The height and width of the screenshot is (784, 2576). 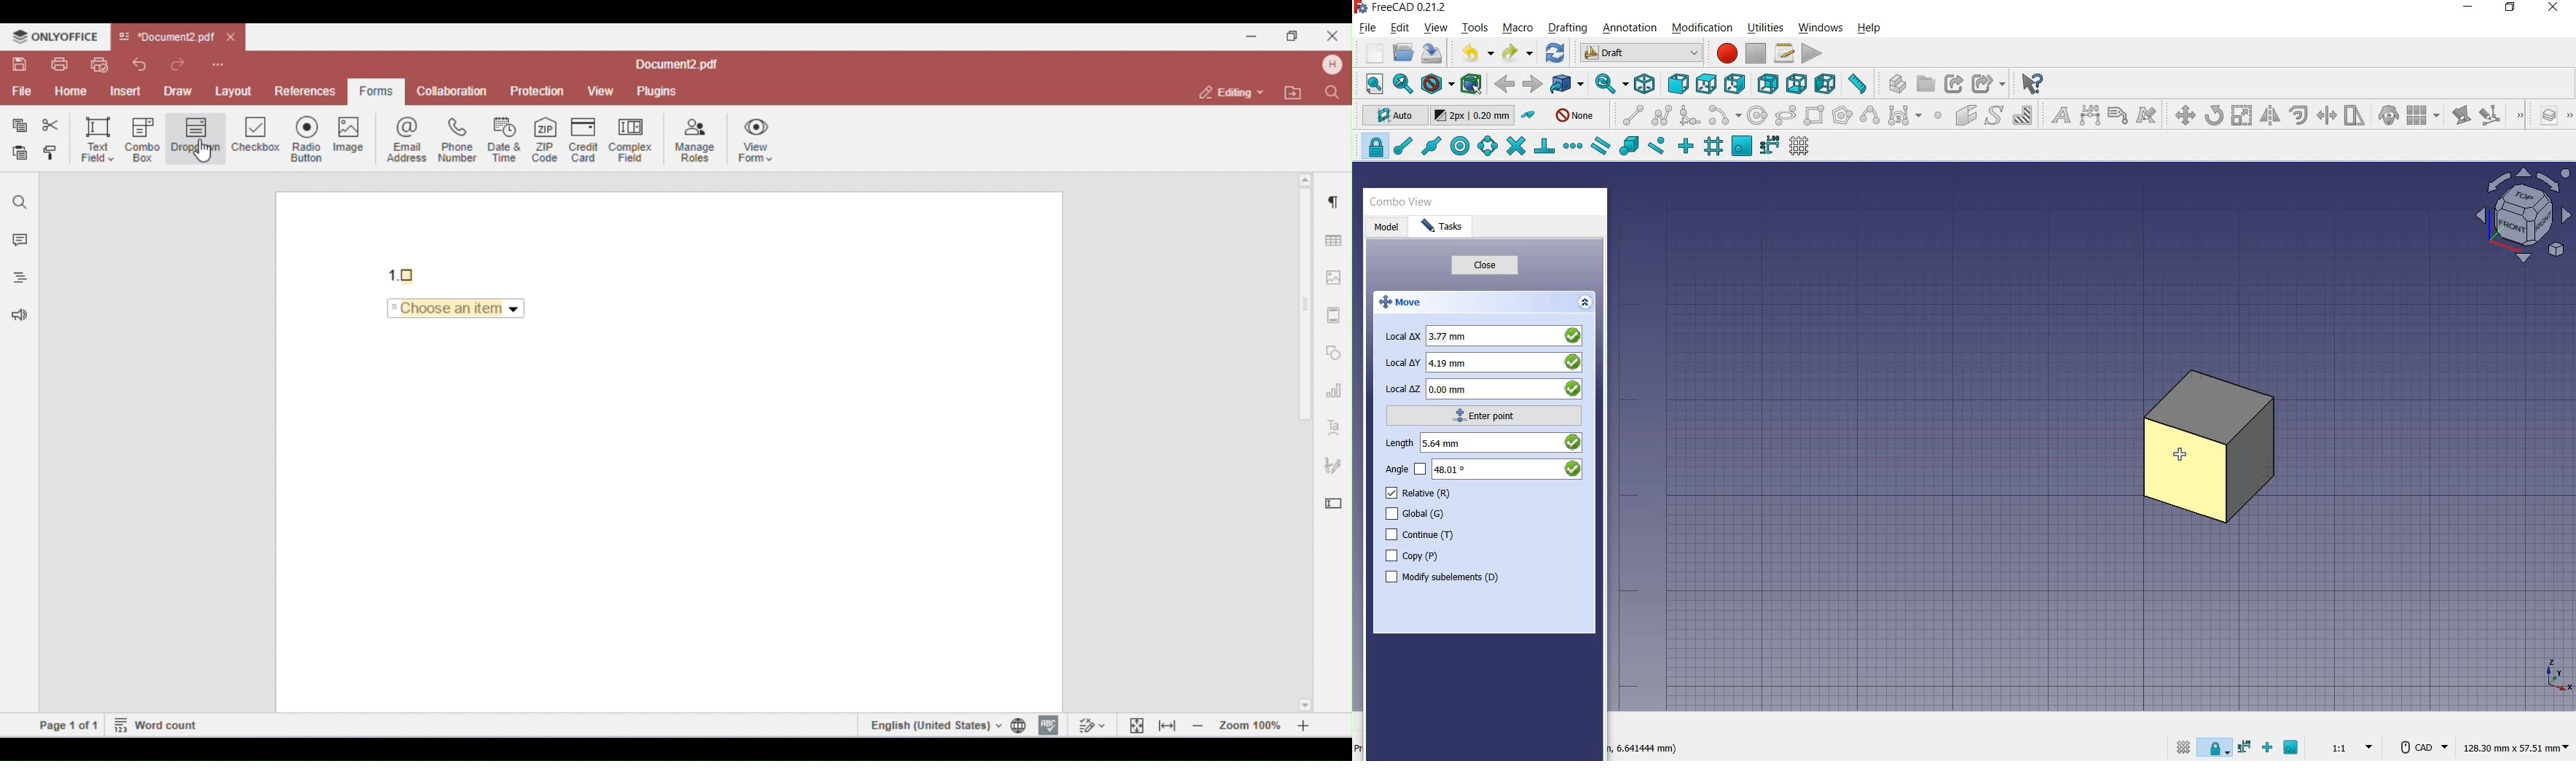 What do you see at coordinates (2268, 749) in the screenshot?
I see `snap ortho` at bounding box center [2268, 749].